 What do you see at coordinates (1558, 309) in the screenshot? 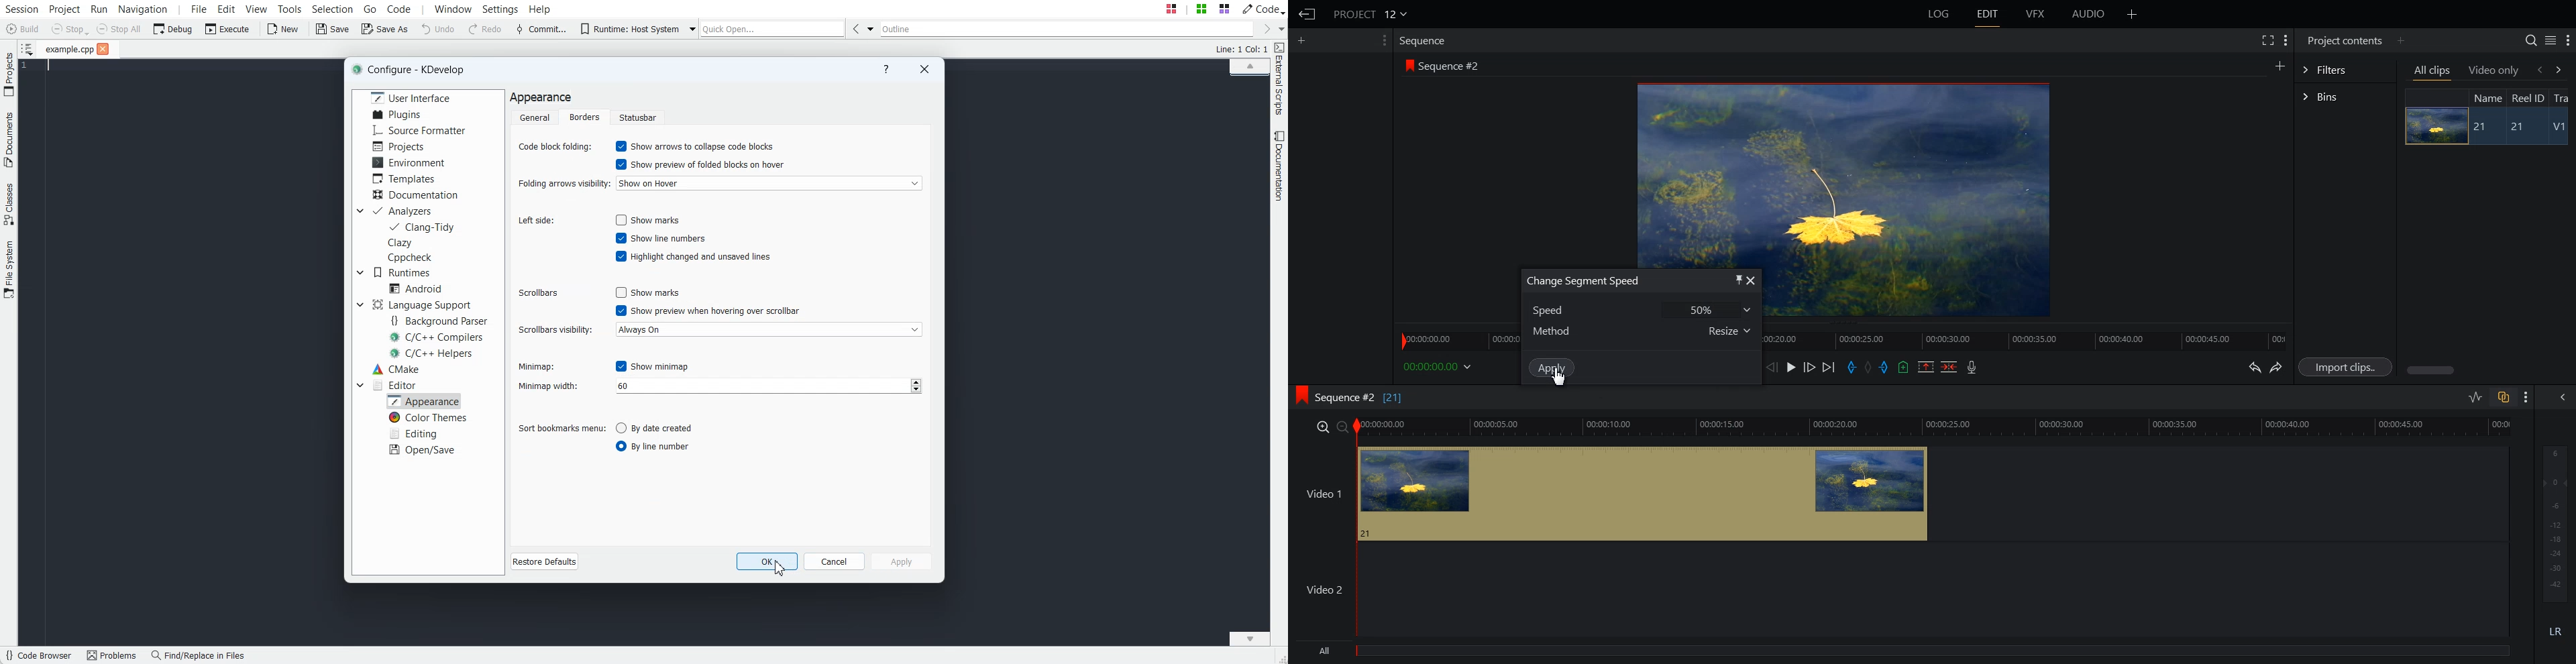
I see `Speed` at bounding box center [1558, 309].